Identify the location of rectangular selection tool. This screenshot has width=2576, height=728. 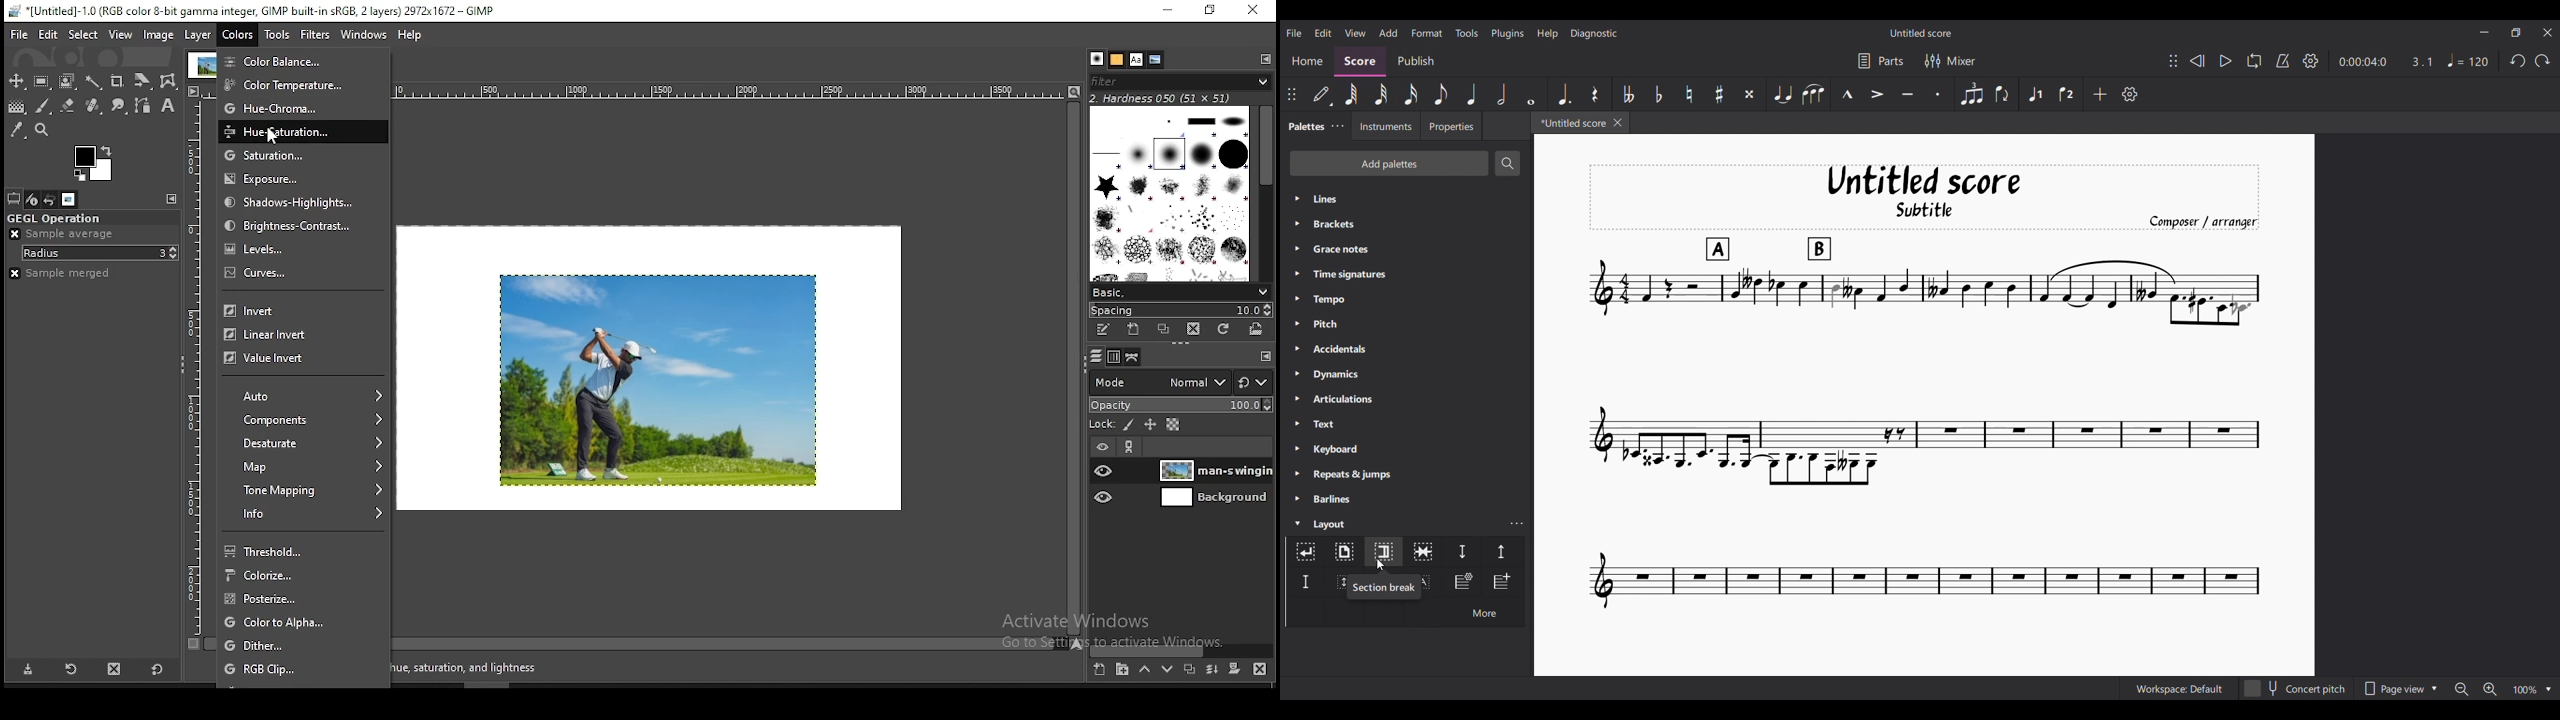
(42, 82).